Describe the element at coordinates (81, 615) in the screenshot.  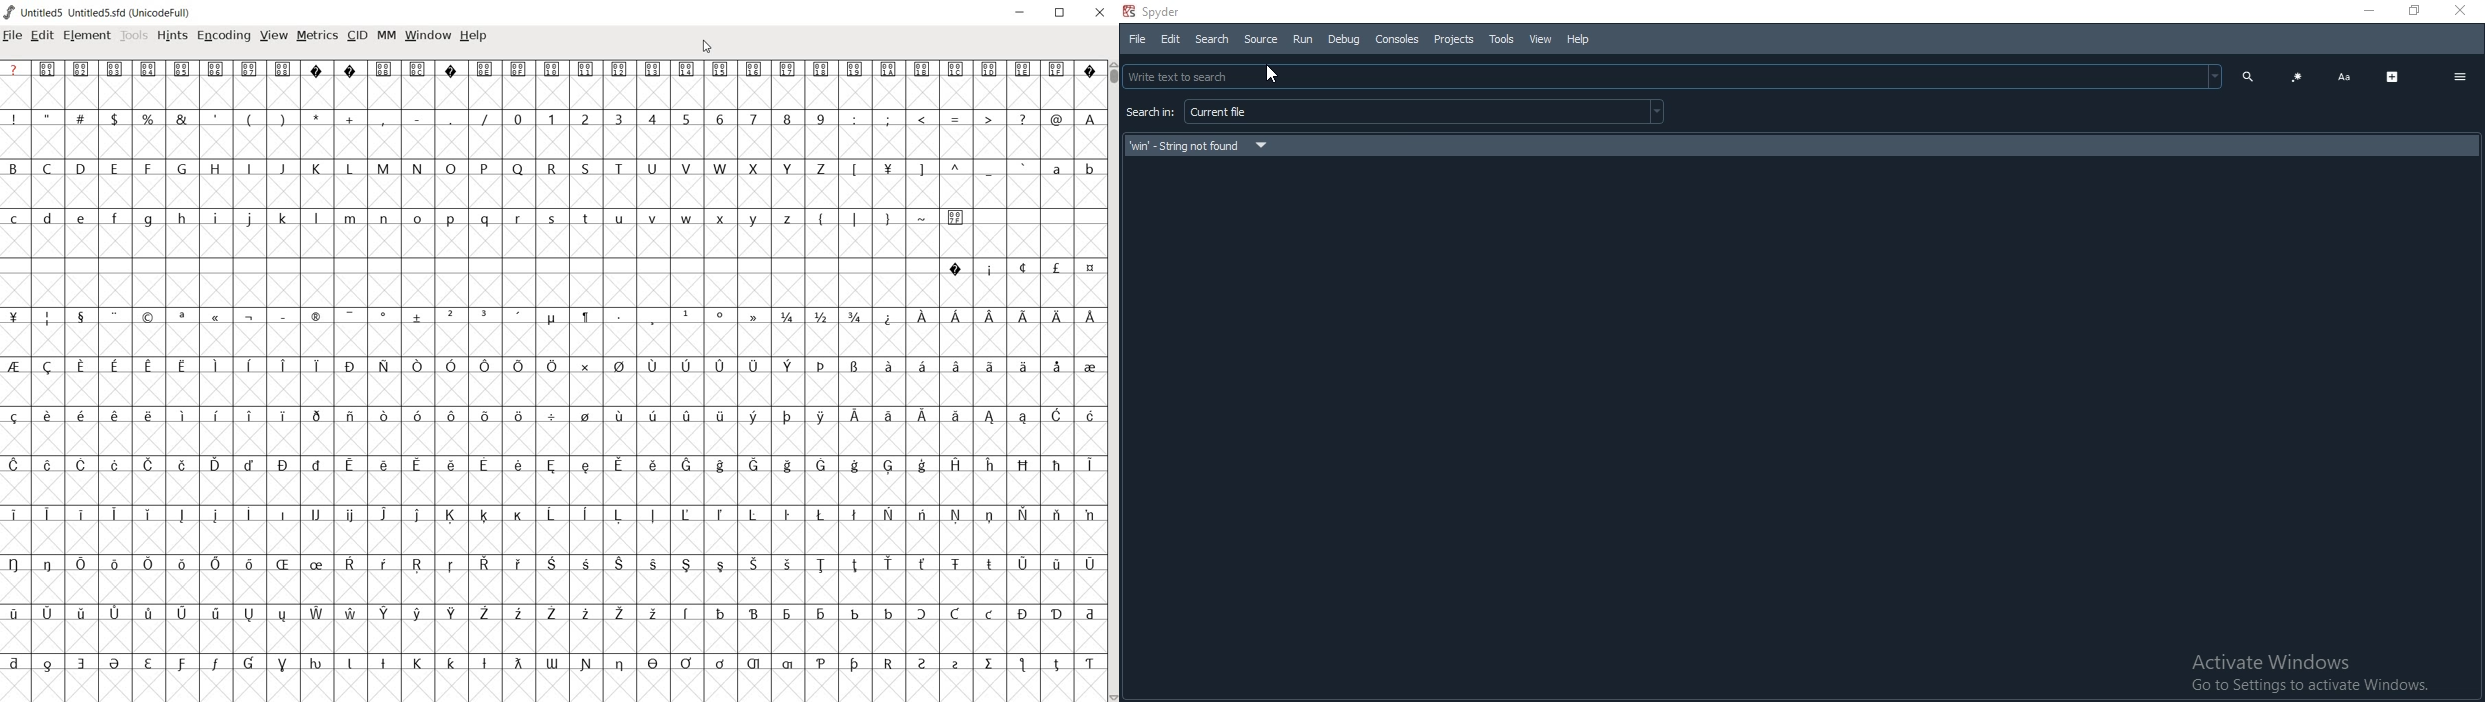
I see `Symbol` at that location.